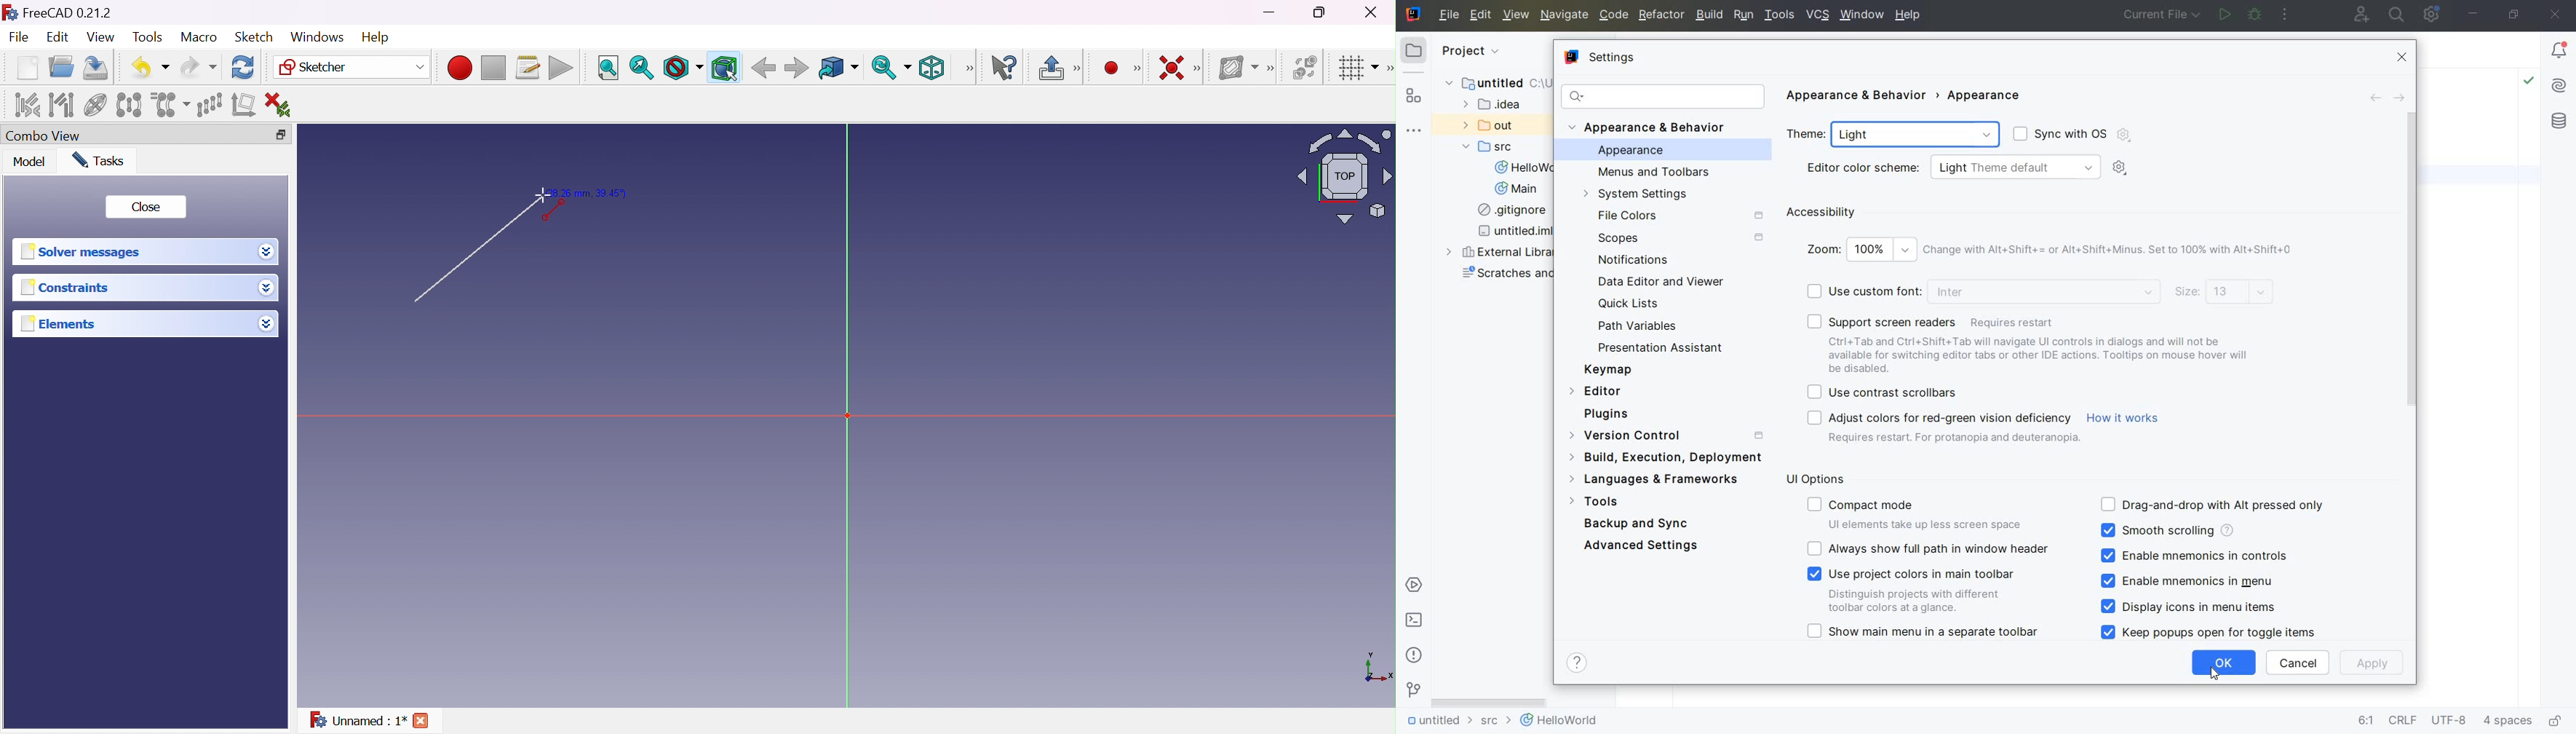 The width and height of the screenshot is (2576, 756). What do you see at coordinates (683, 68) in the screenshot?
I see `Draw style` at bounding box center [683, 68].